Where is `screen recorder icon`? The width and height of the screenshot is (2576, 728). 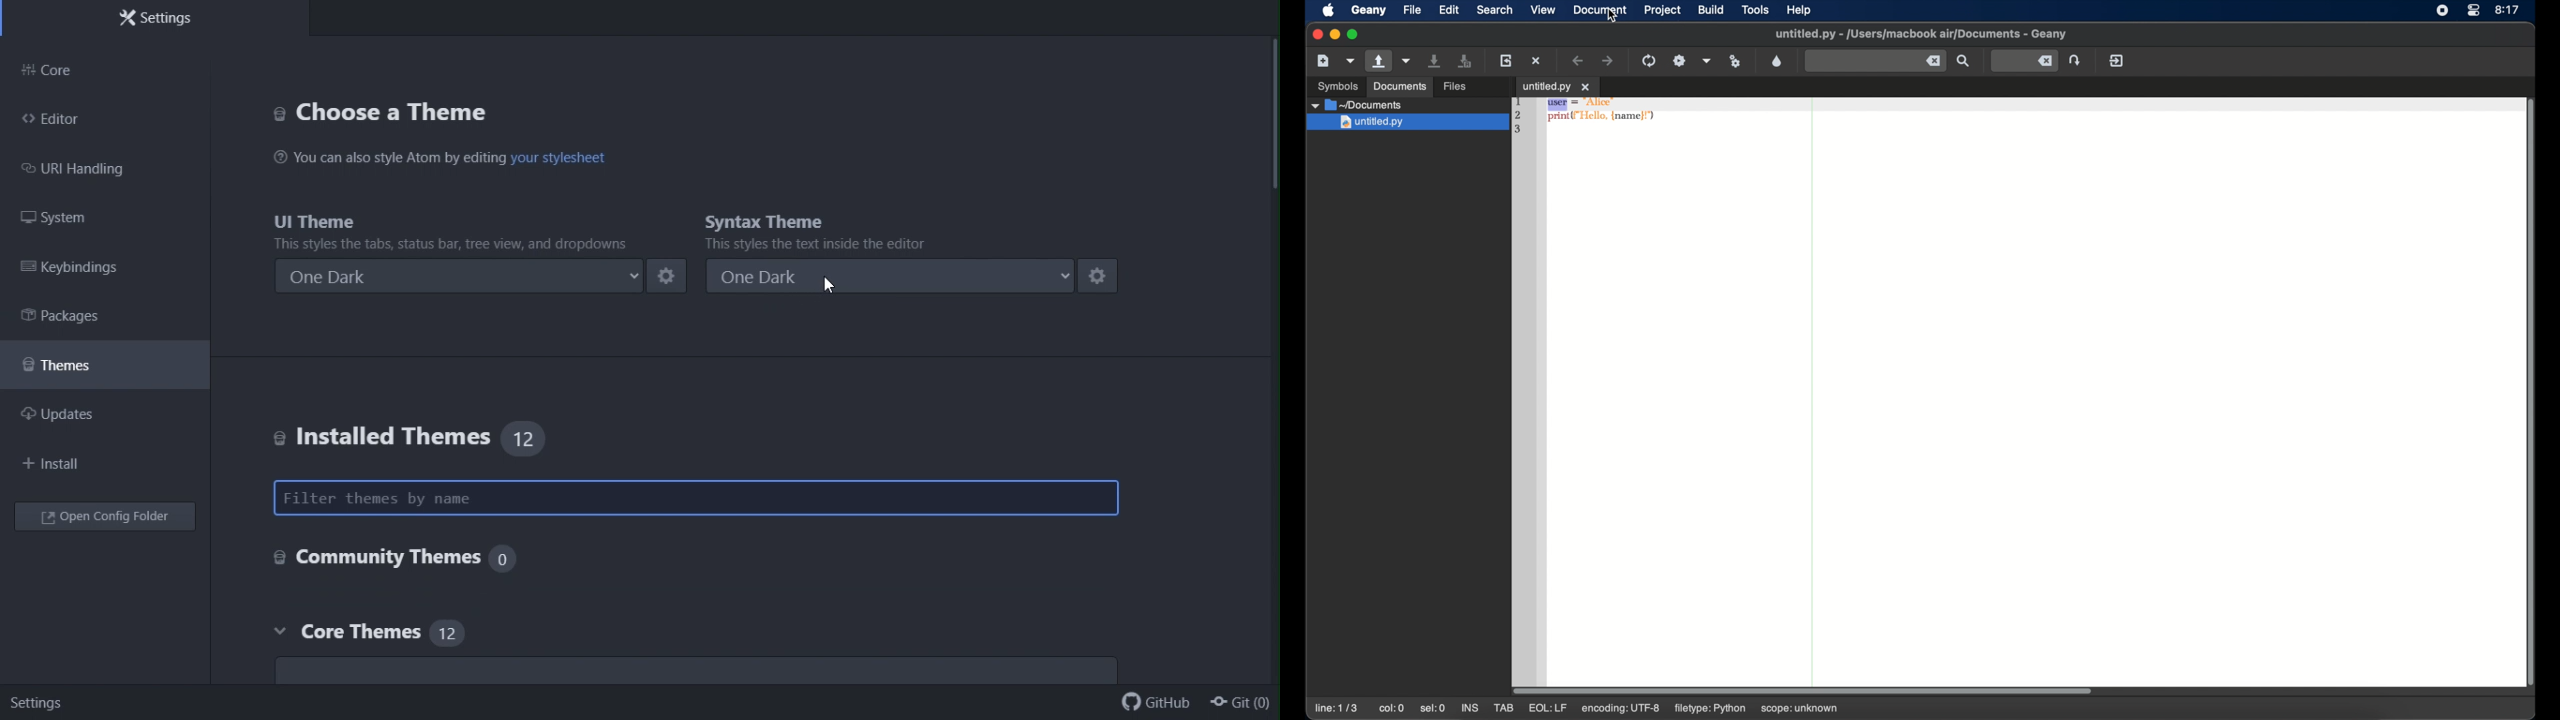
screen recorder icon is located at coordinates (2441, 11).